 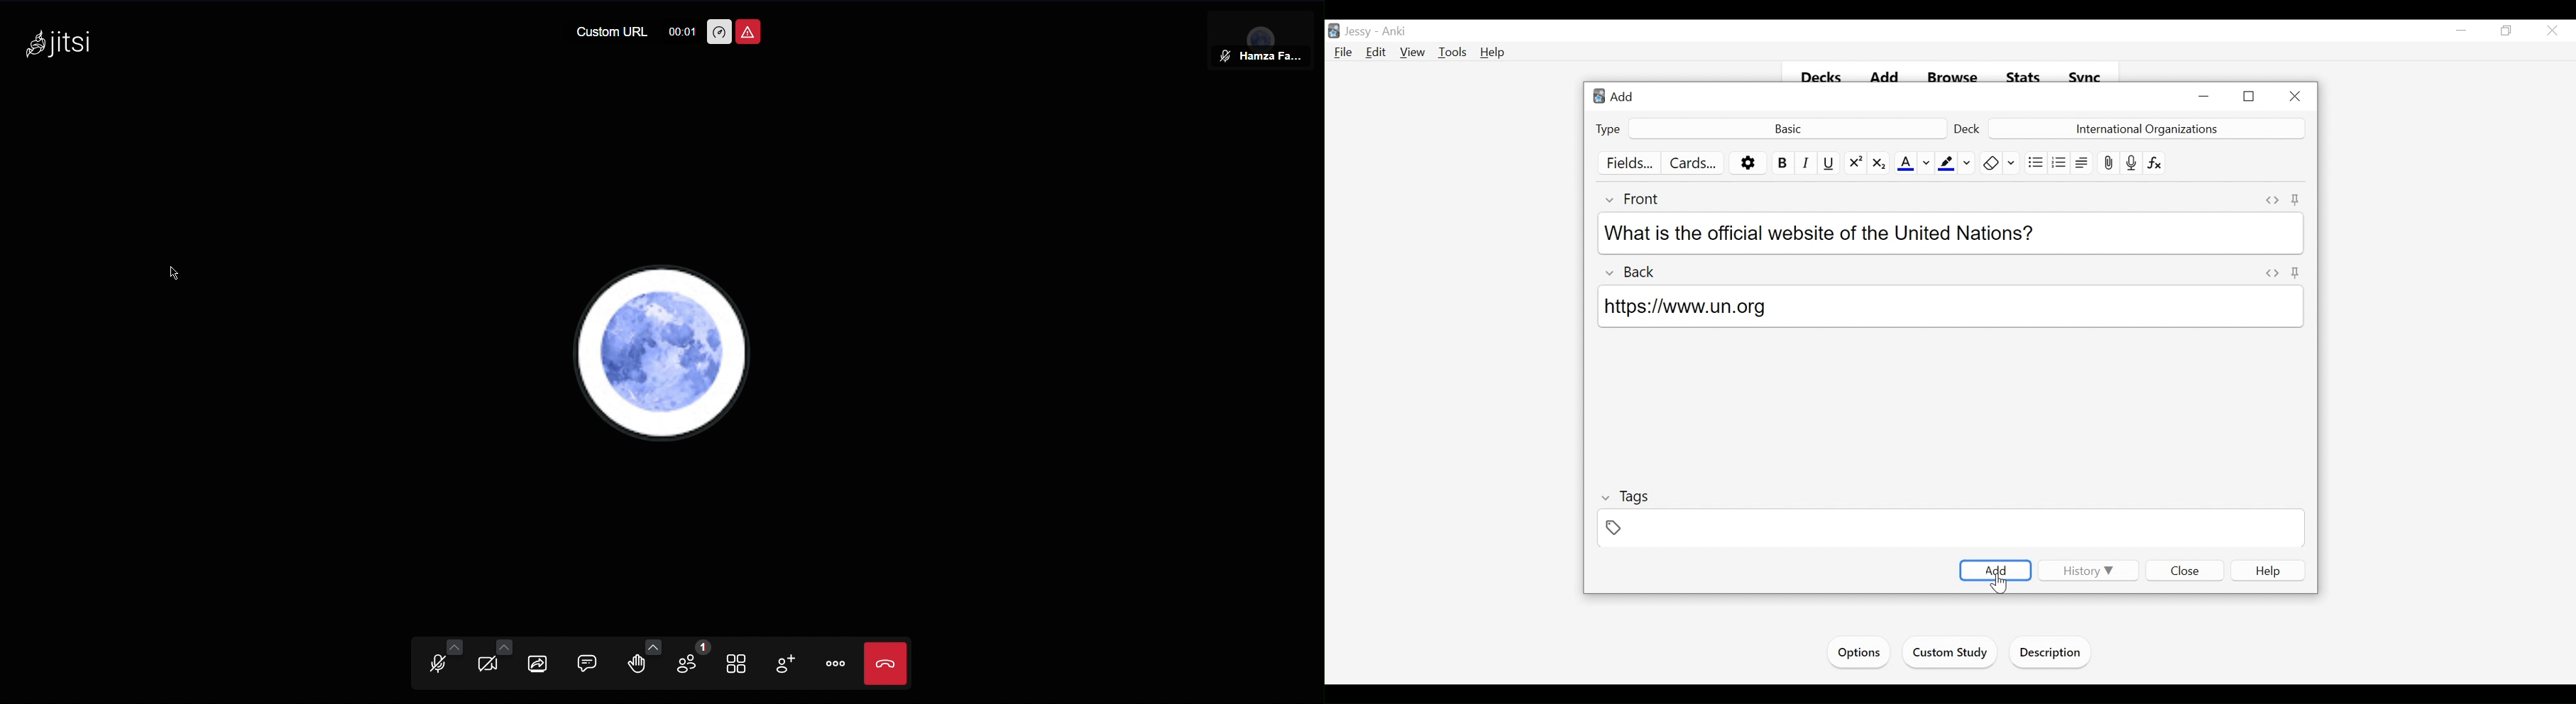 I want to click on Text Highlighting color, so click(x=1946, y=163).